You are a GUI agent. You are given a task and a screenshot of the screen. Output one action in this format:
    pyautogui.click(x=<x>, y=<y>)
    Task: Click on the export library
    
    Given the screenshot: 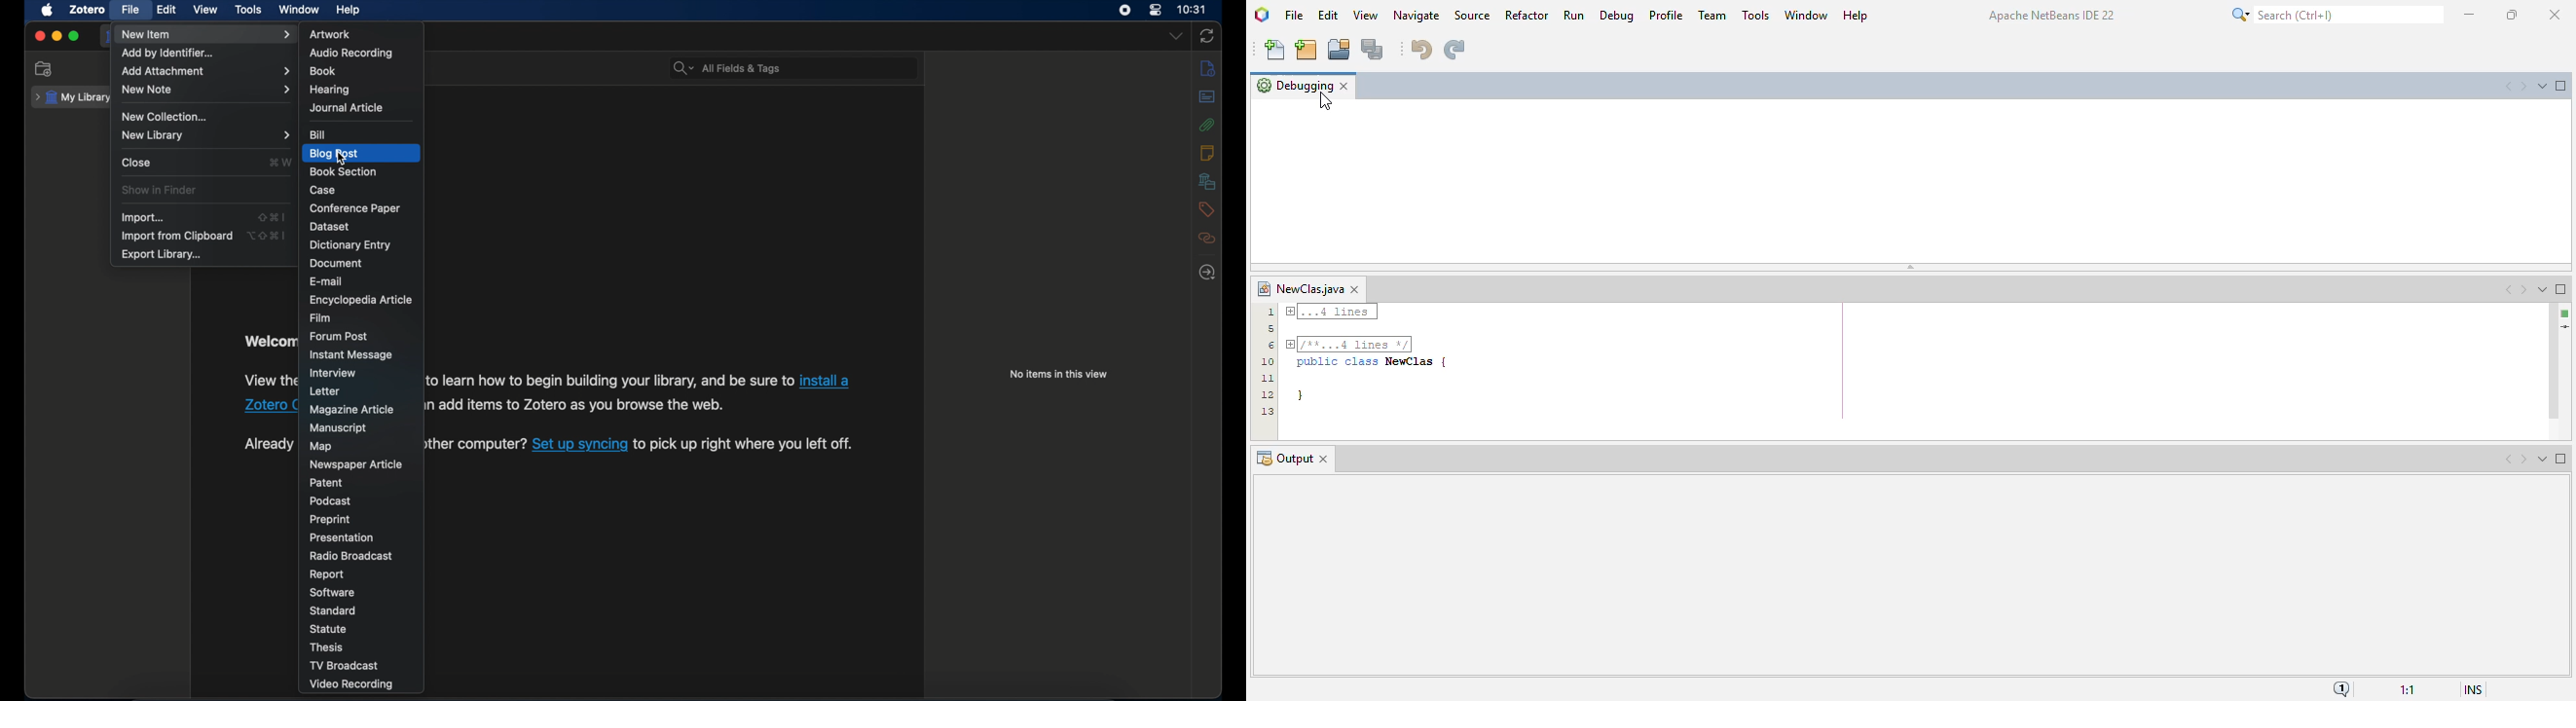 What is the action you would take?
    pyautogui.click(x=163, y=254)
    